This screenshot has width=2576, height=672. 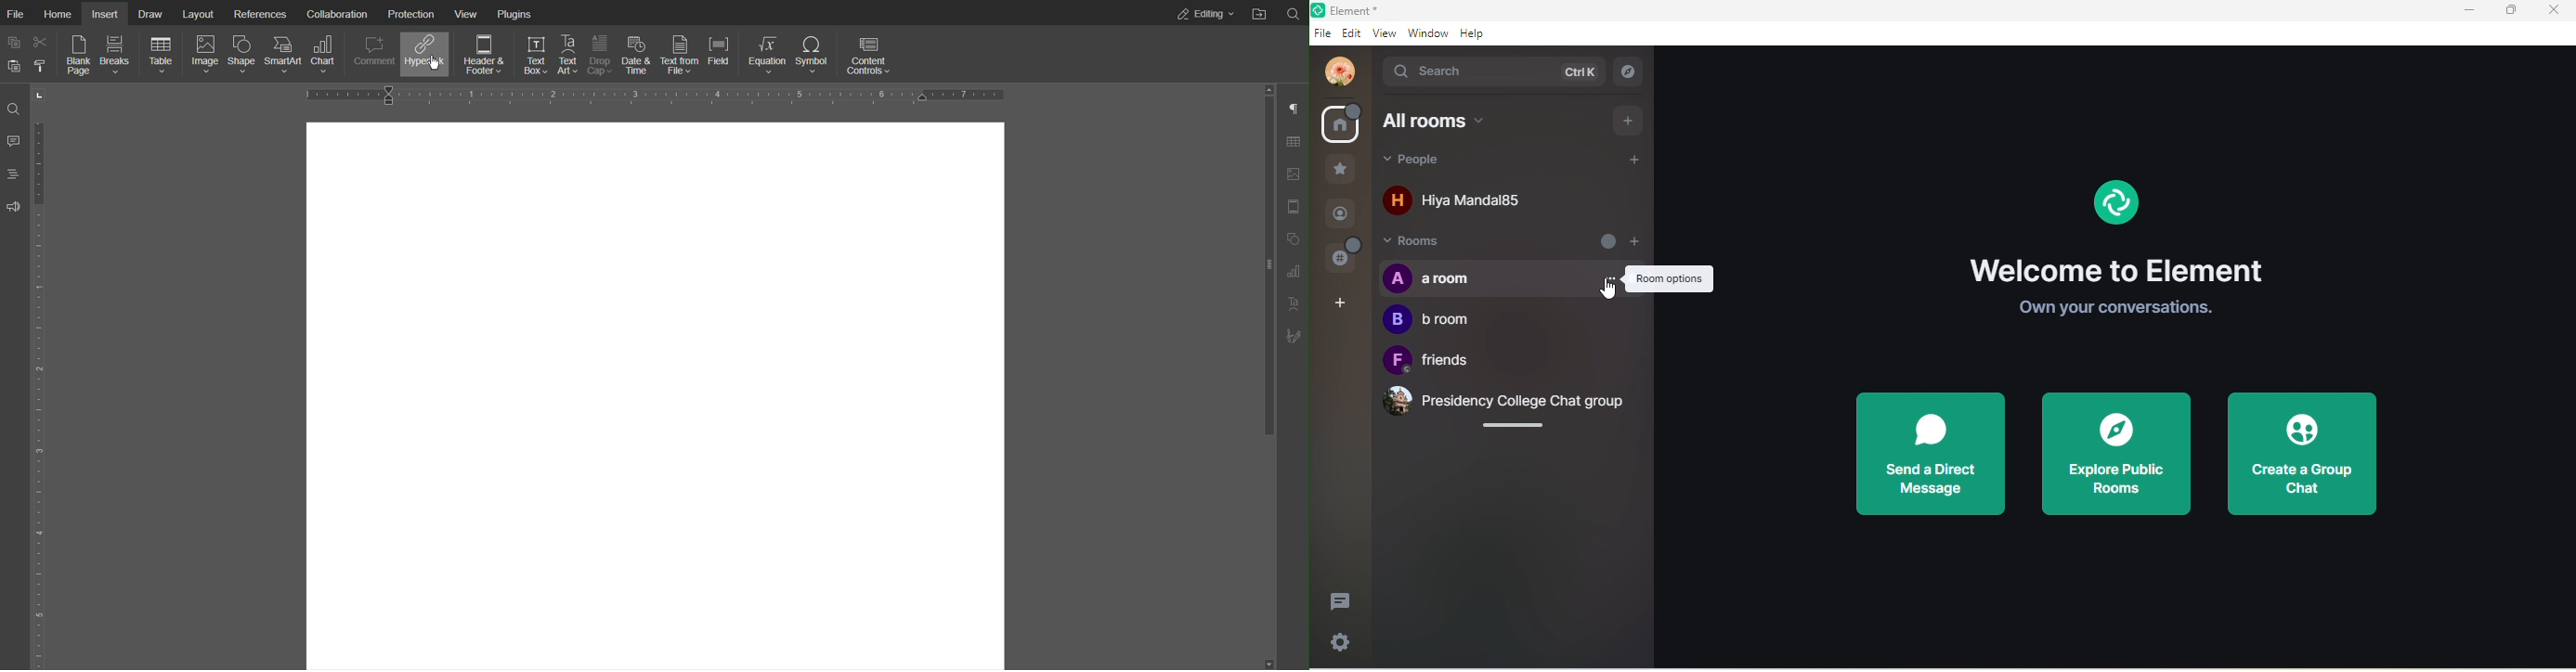 I want to click on explore public rooms, so click(x=2115, y=452).